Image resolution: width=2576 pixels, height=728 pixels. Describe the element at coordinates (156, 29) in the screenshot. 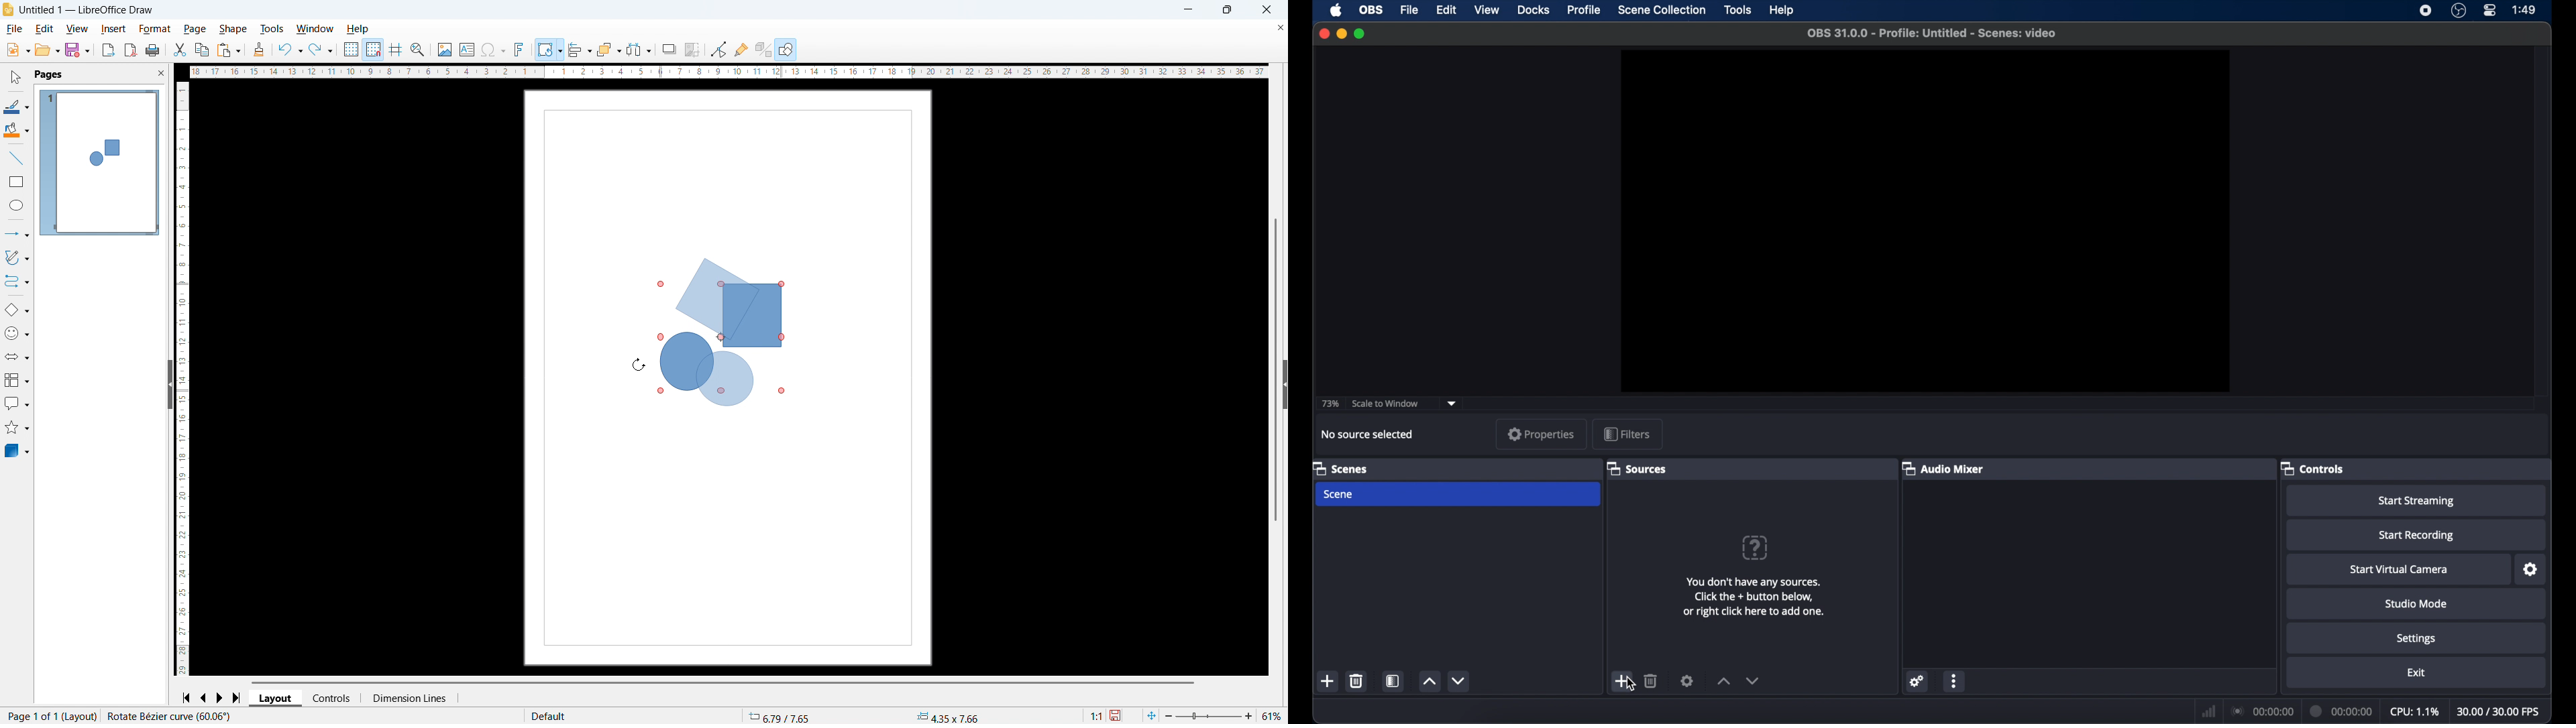

I see `Format ` at that location.